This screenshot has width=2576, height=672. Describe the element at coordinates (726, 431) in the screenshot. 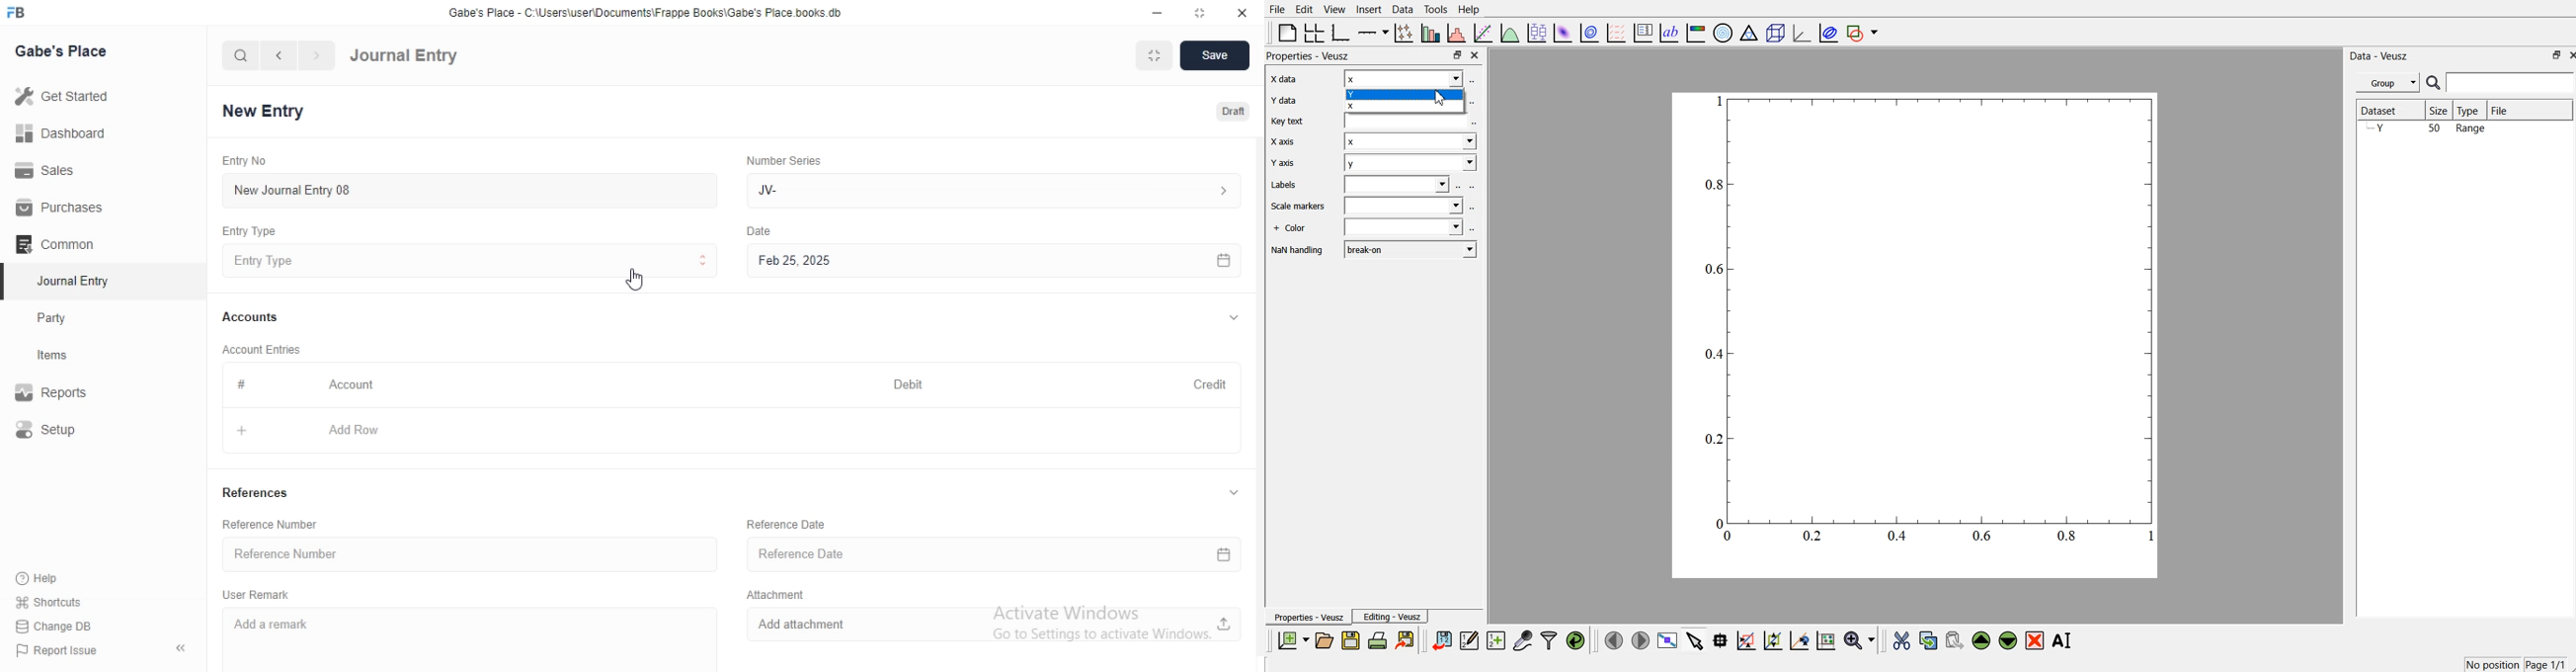

I see `+ Add Row` at that location.